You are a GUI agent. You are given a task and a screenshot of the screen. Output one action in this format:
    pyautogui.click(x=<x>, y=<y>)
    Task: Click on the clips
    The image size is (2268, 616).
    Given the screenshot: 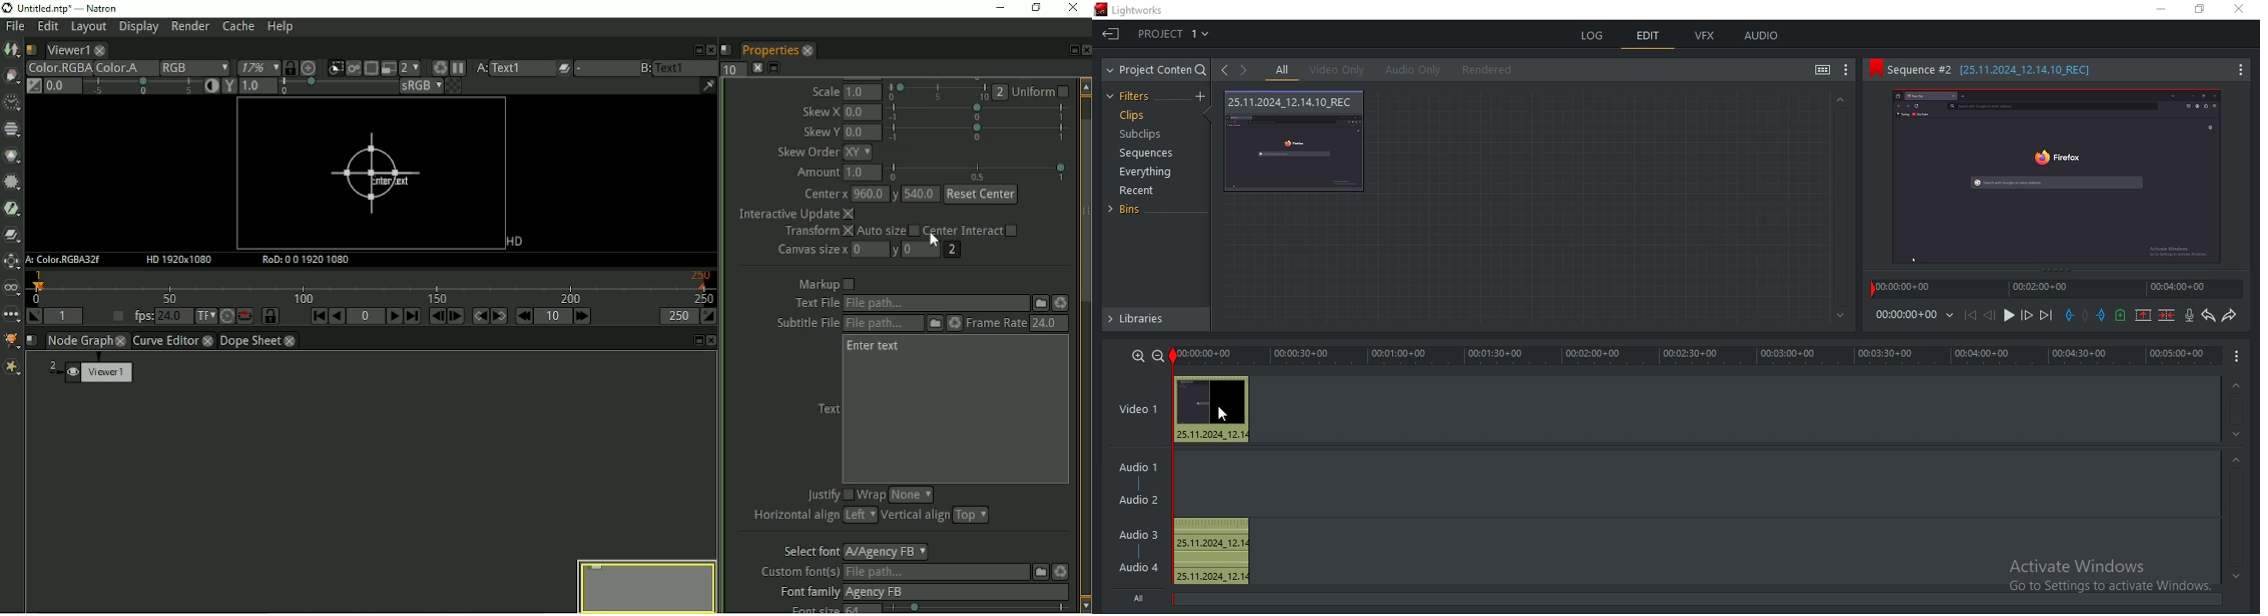 What is the action you would take?
    pyautogui.click(x=1135, y=116)
    